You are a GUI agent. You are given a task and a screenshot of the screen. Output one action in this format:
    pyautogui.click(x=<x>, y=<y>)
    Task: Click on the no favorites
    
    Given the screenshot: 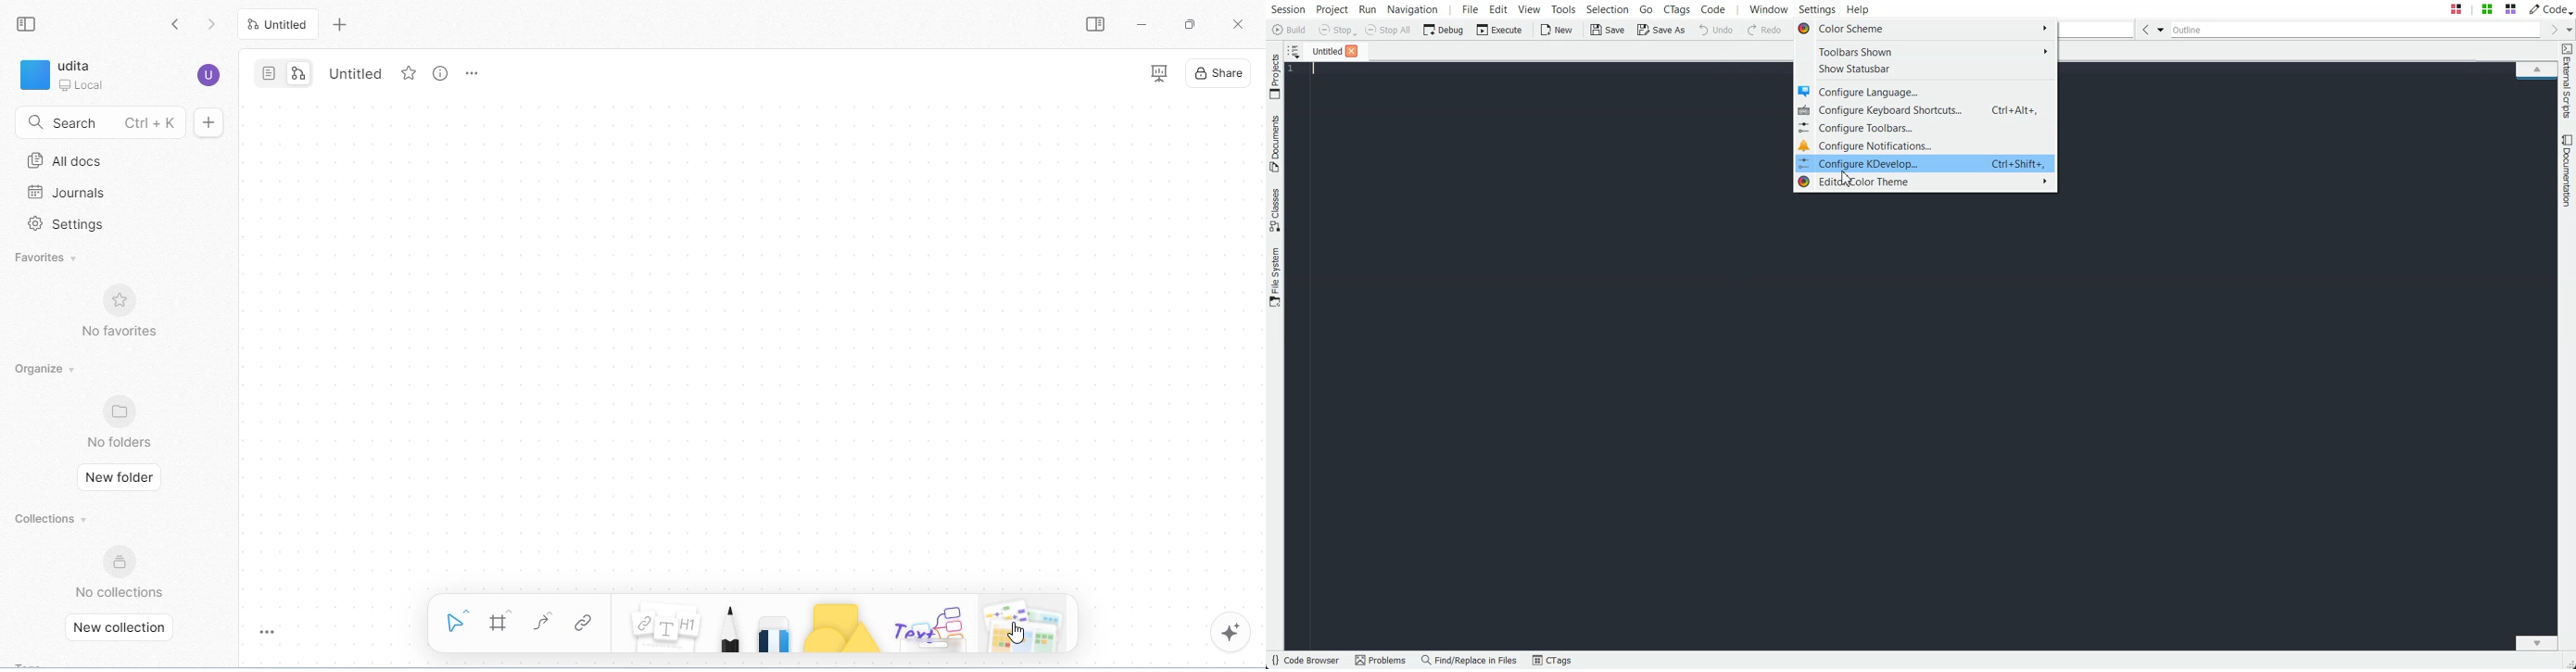 What is the action you would take?
    pyautogui.click(x=117, y=309)
    